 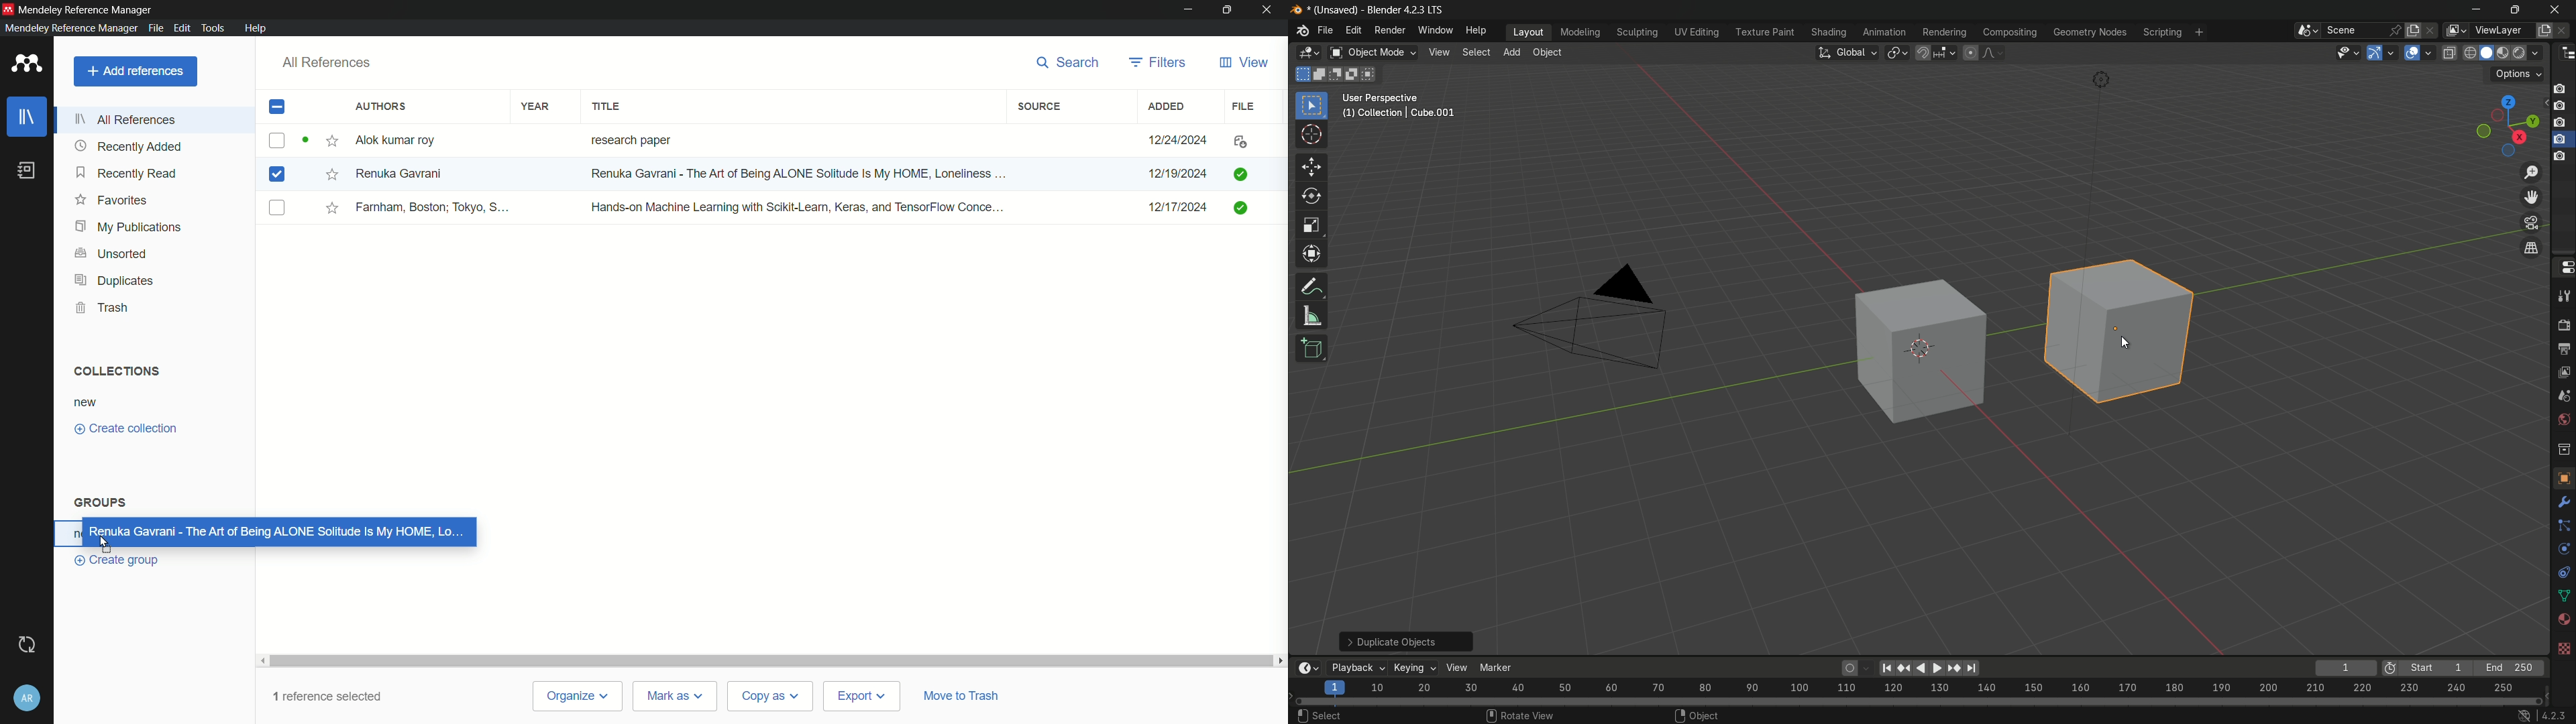 What do you see at coordinates (2564, 619) in the screenshot?
I see `material` at bounding box center [2564, 619].